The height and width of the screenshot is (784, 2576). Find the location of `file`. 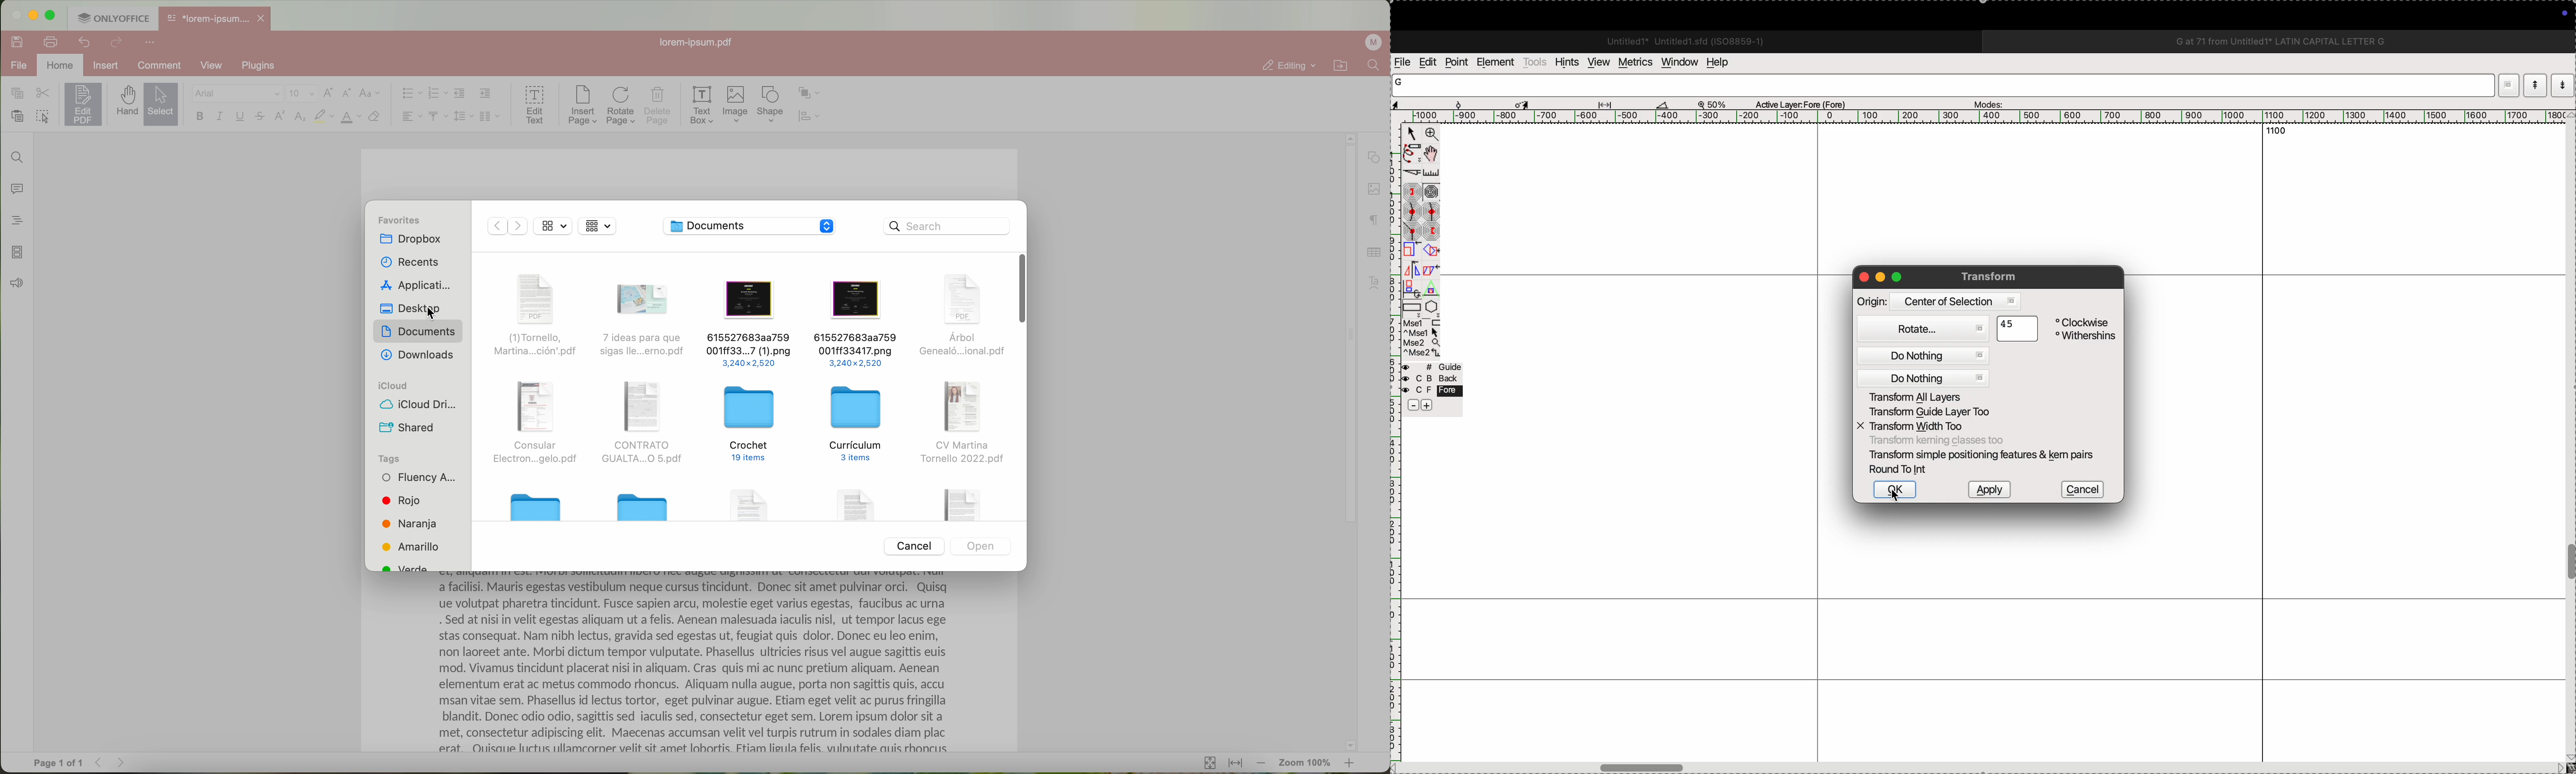

file is located at coordinates (17, 66).